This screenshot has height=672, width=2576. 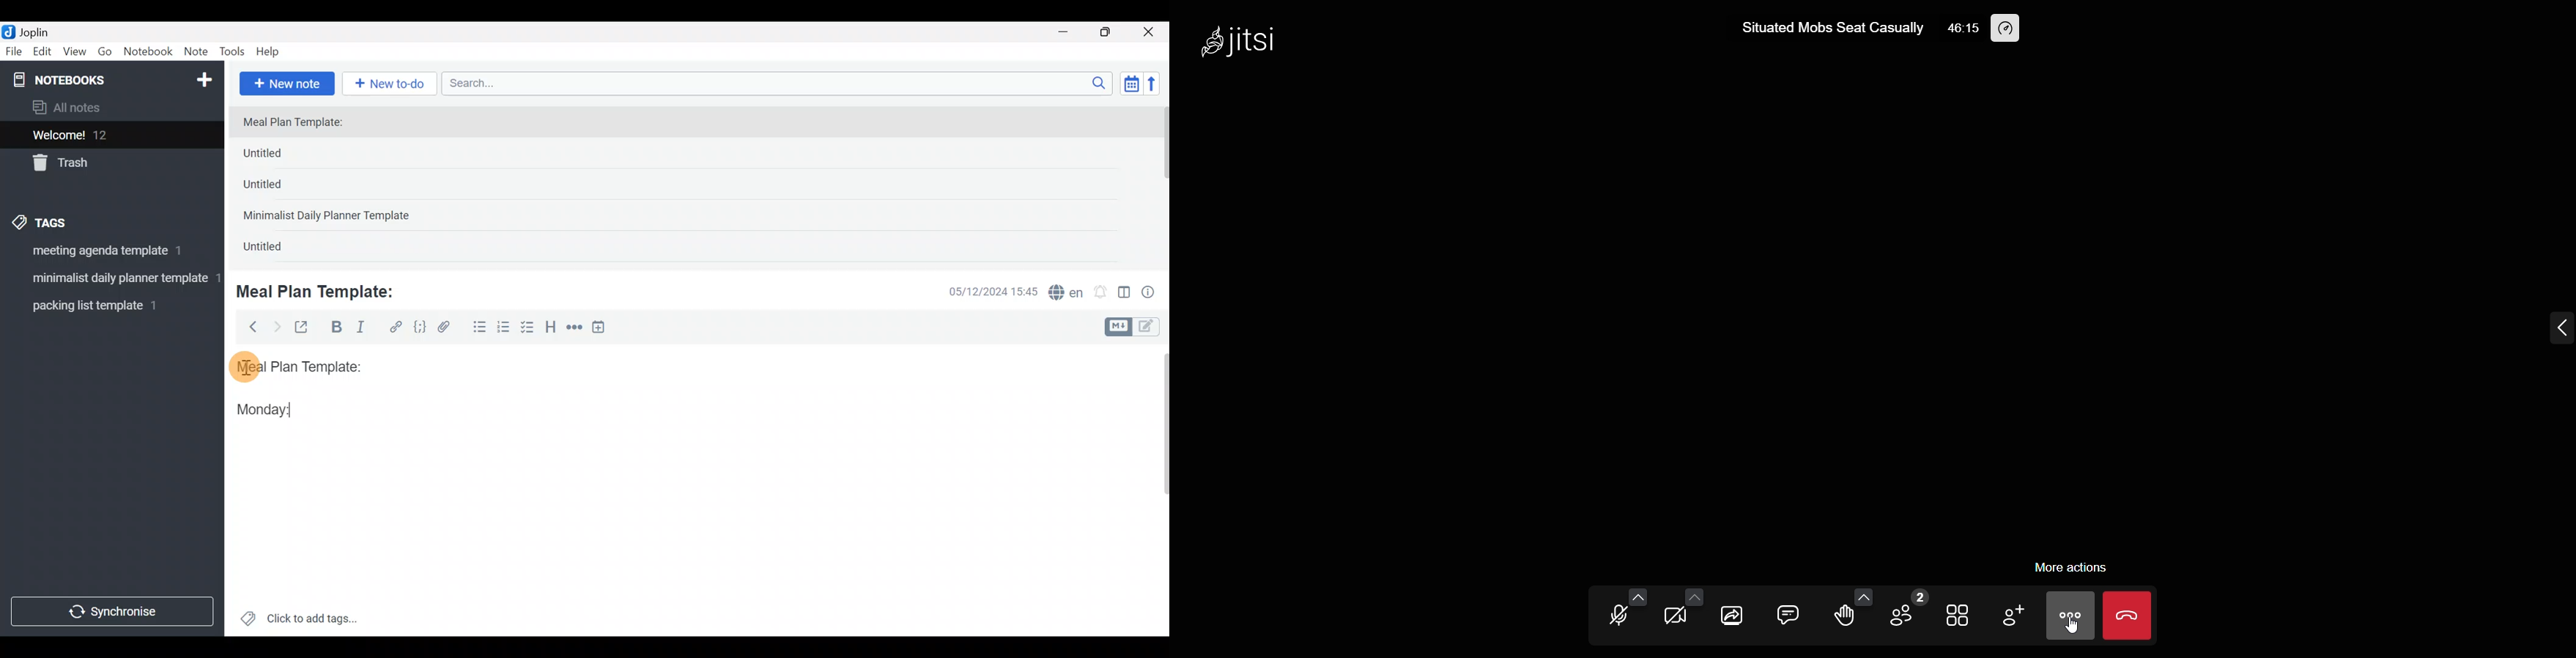 I want to click on Scroll bar, so click(x=1162, y=184).